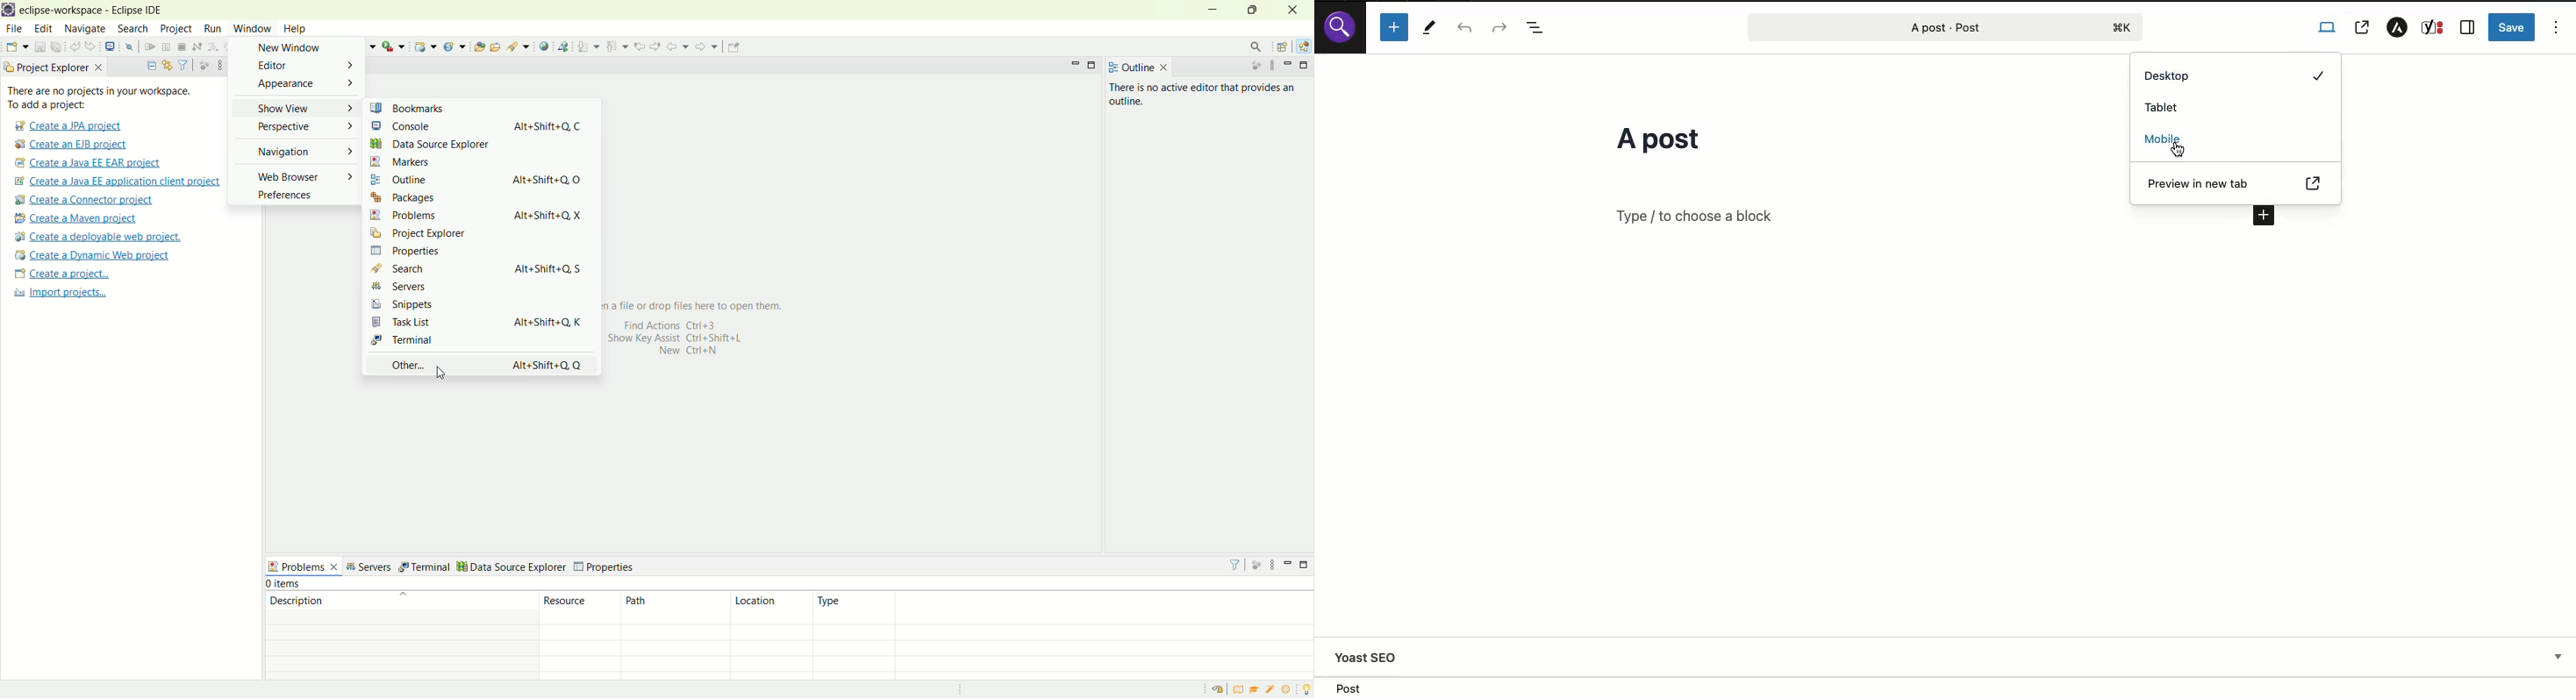 The height and width of the screenshot is (700, 2576). What do you see at coordinates (1396, 28) in the screenshot?
I see `Add new block` at bounding box center [1396, 28].